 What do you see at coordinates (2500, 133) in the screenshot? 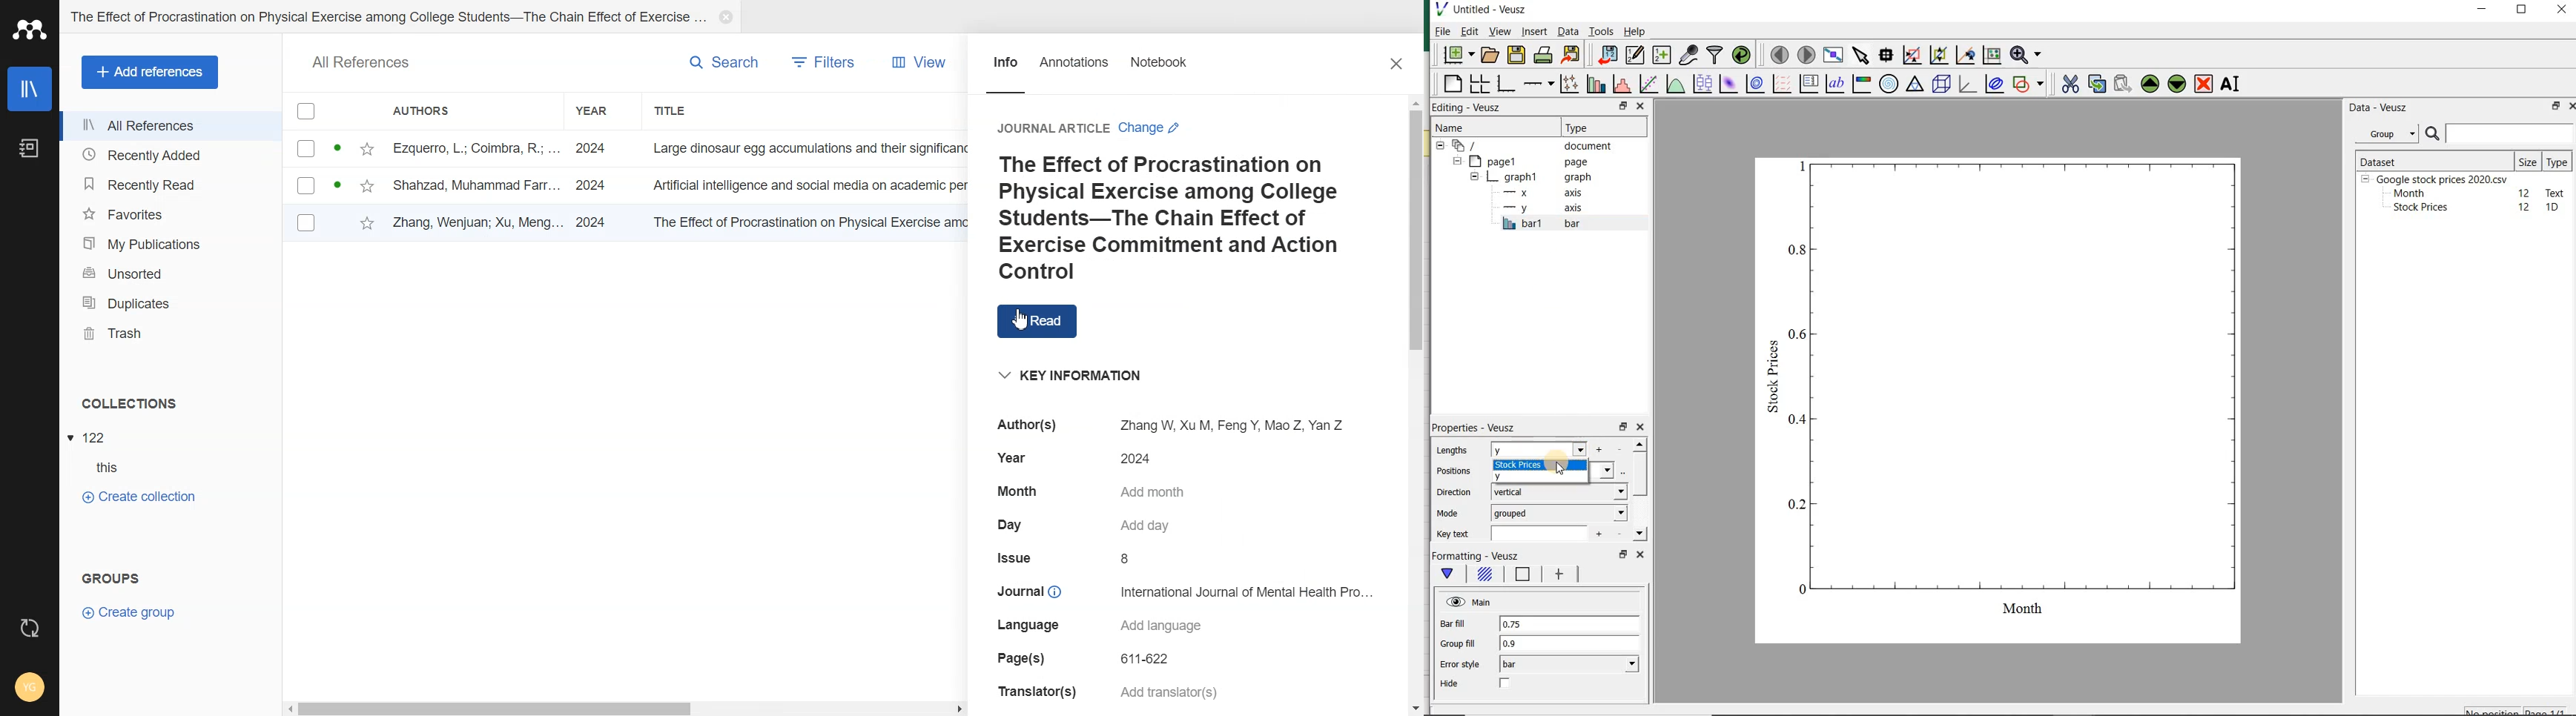
I see `SEARCH DATASET` at bounding box center [2500, 133].